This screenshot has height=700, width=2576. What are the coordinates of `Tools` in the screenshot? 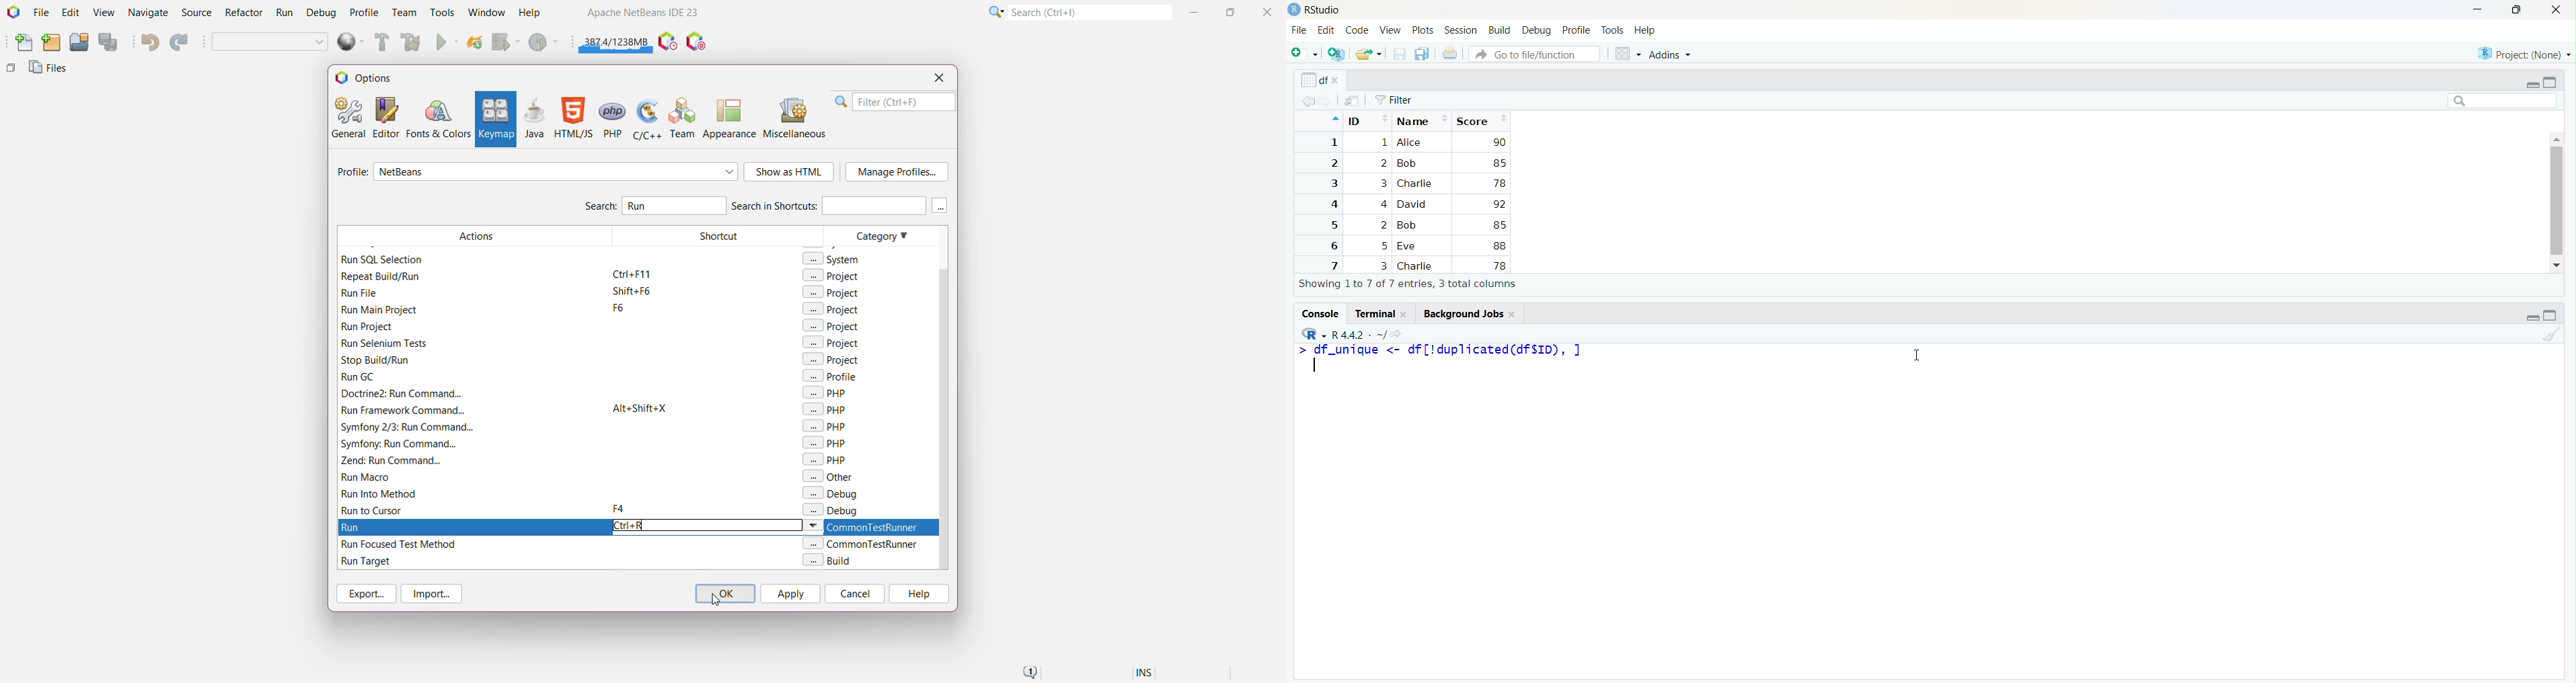 It's located at (1613, 31).